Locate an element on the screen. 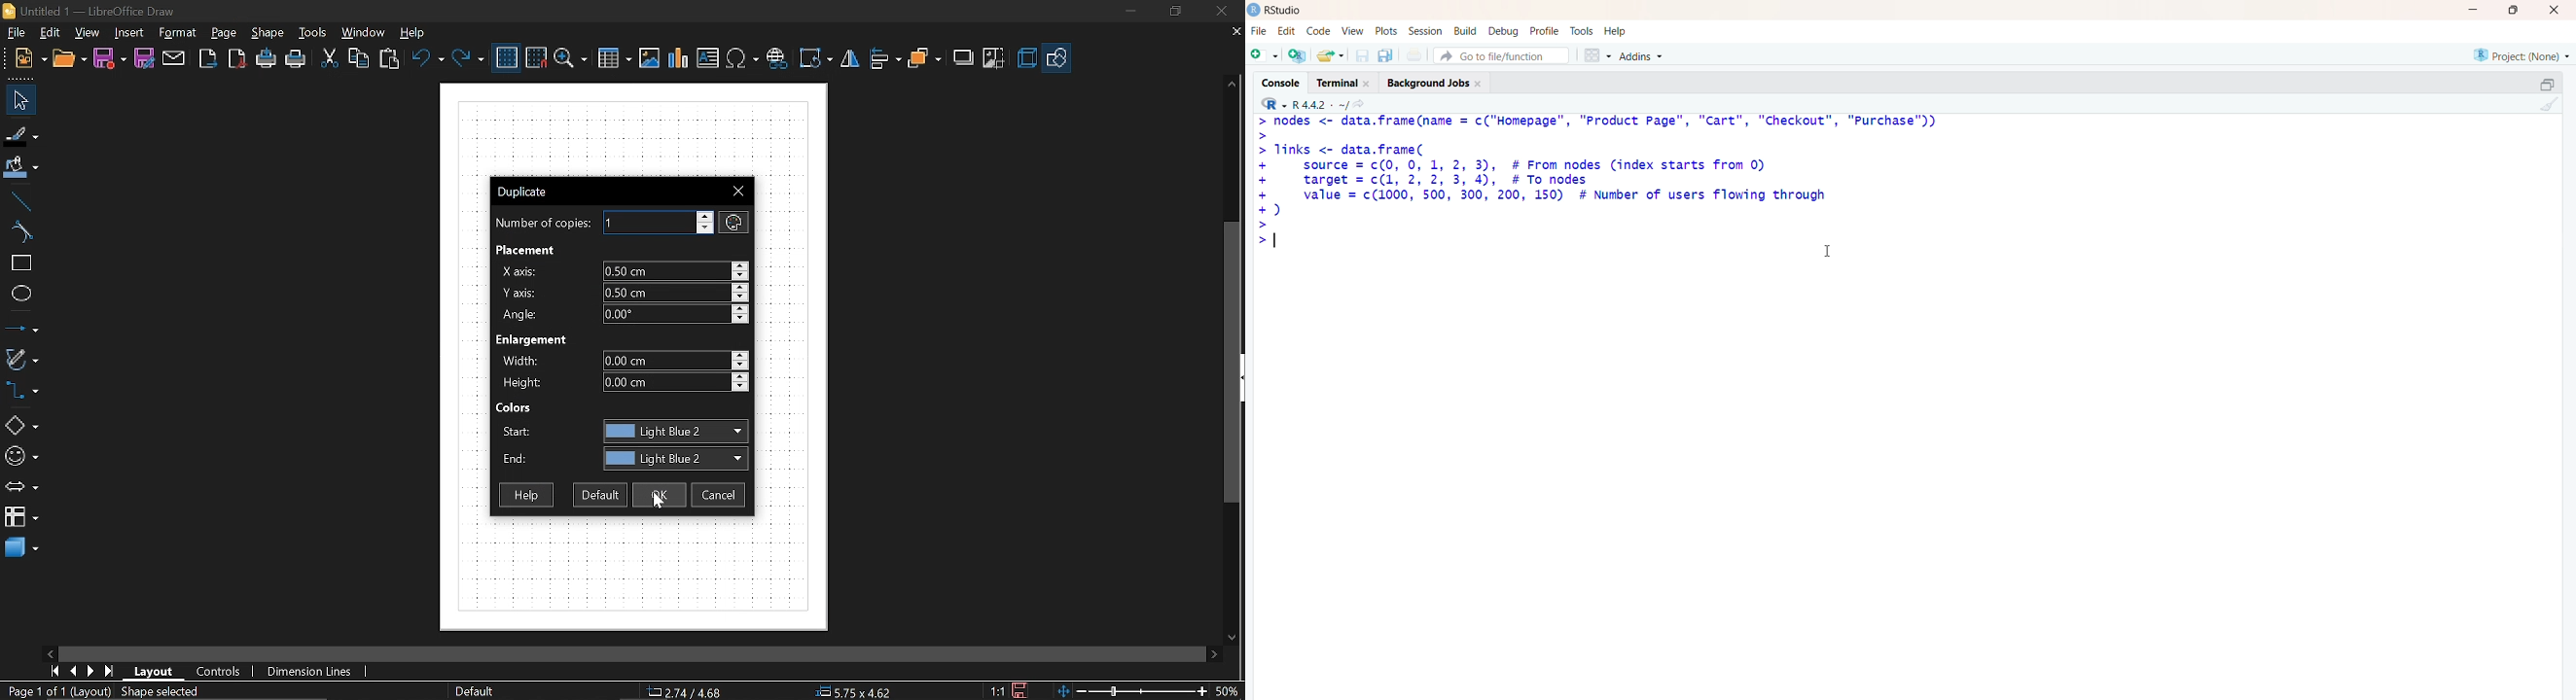 This screenshot has height=700, width=2576. cancel is located at coordinates (718, 496).